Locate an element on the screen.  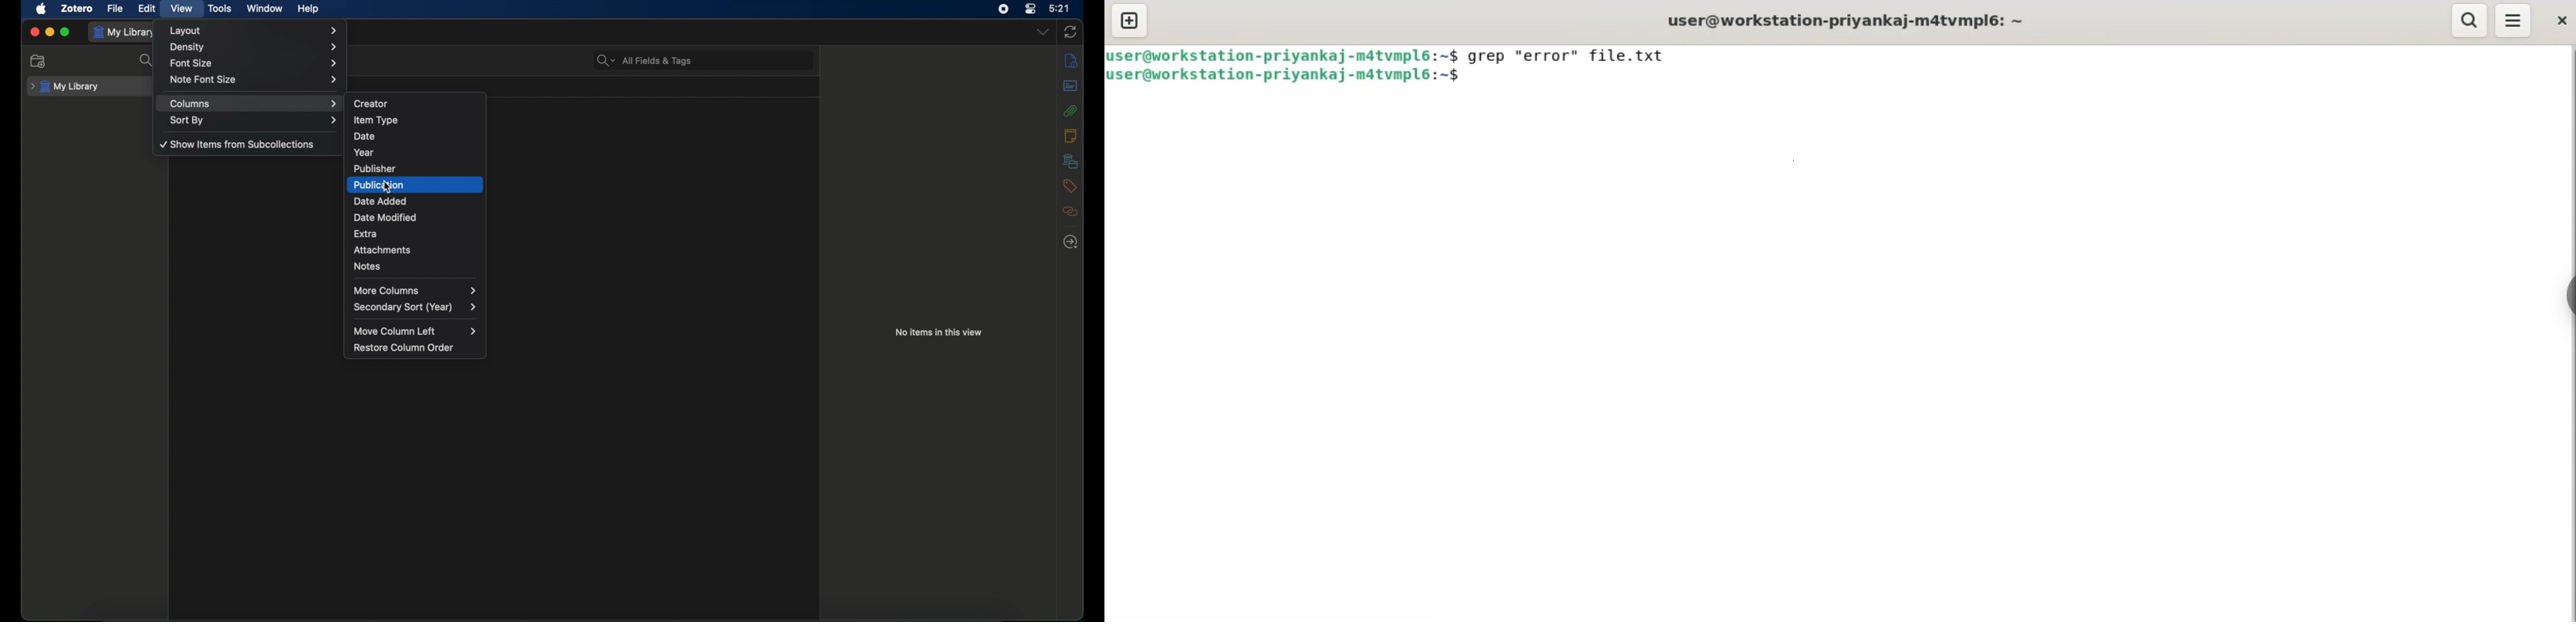
publication is located at coordinates (417, 184).